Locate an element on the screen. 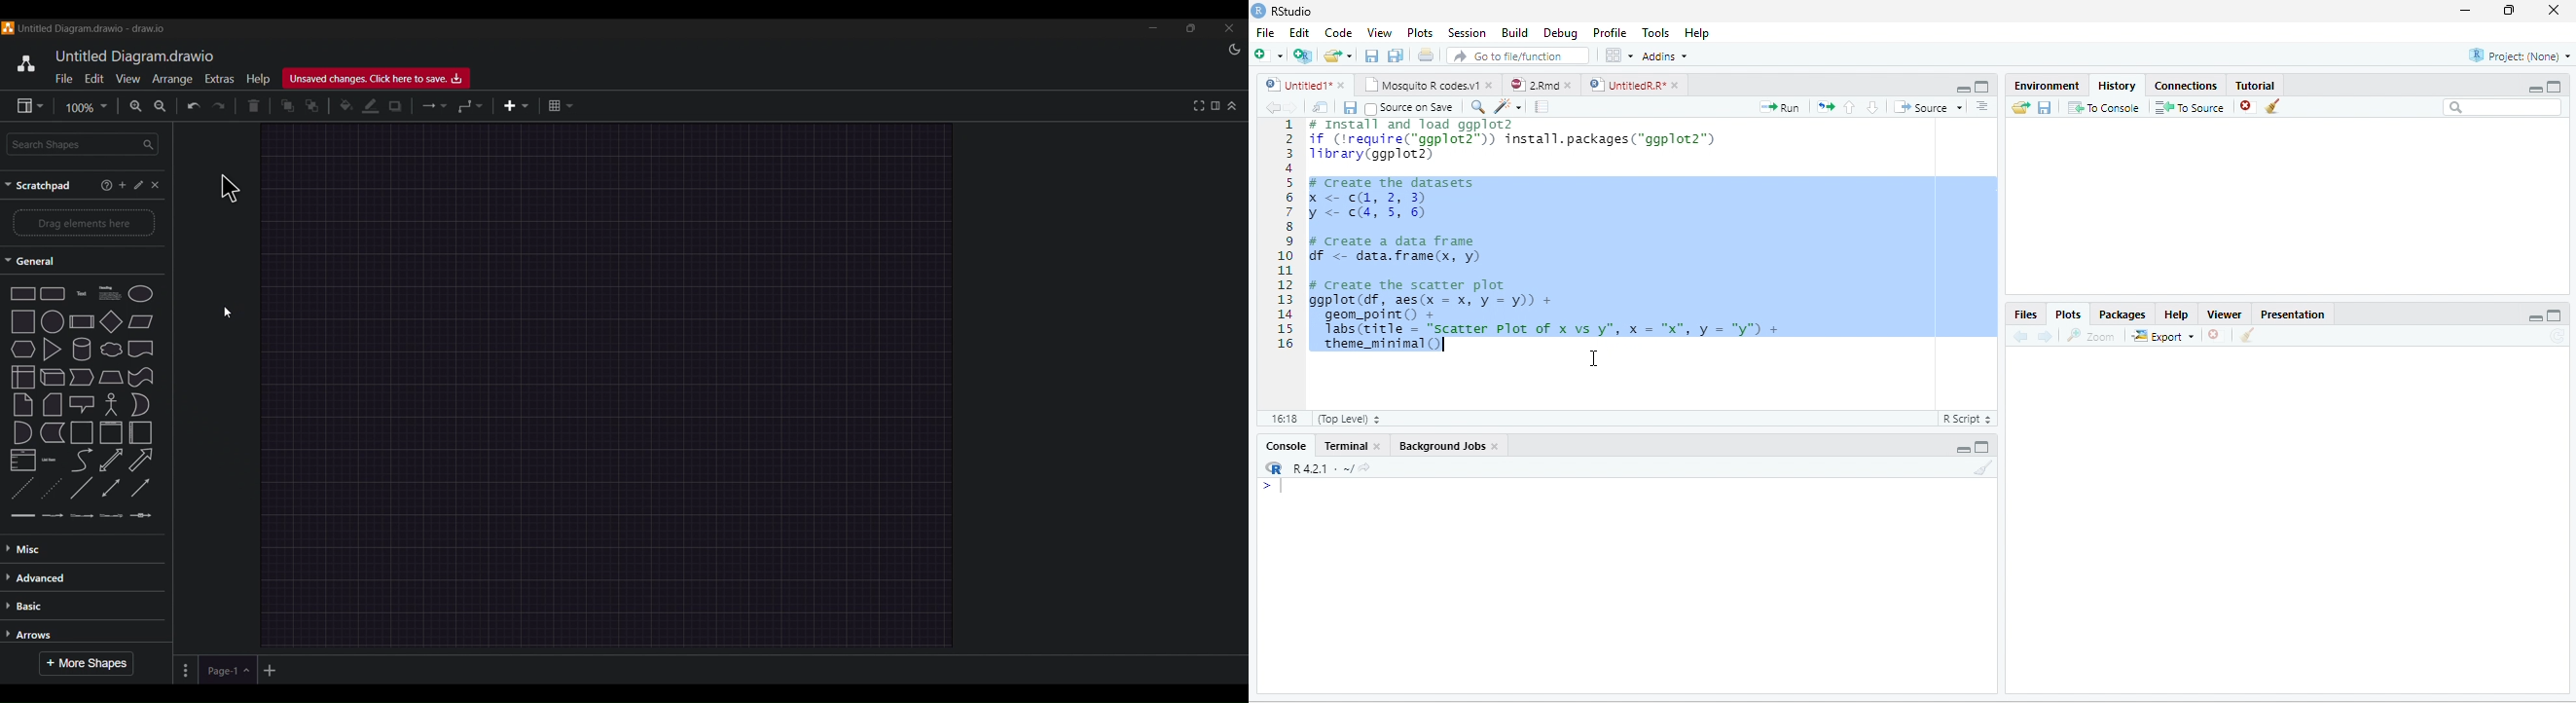 Image resolution: width=2576 pixels, height=728 pixels. R 4.2.1 . ~/ is located at coordinates (1322, 468).